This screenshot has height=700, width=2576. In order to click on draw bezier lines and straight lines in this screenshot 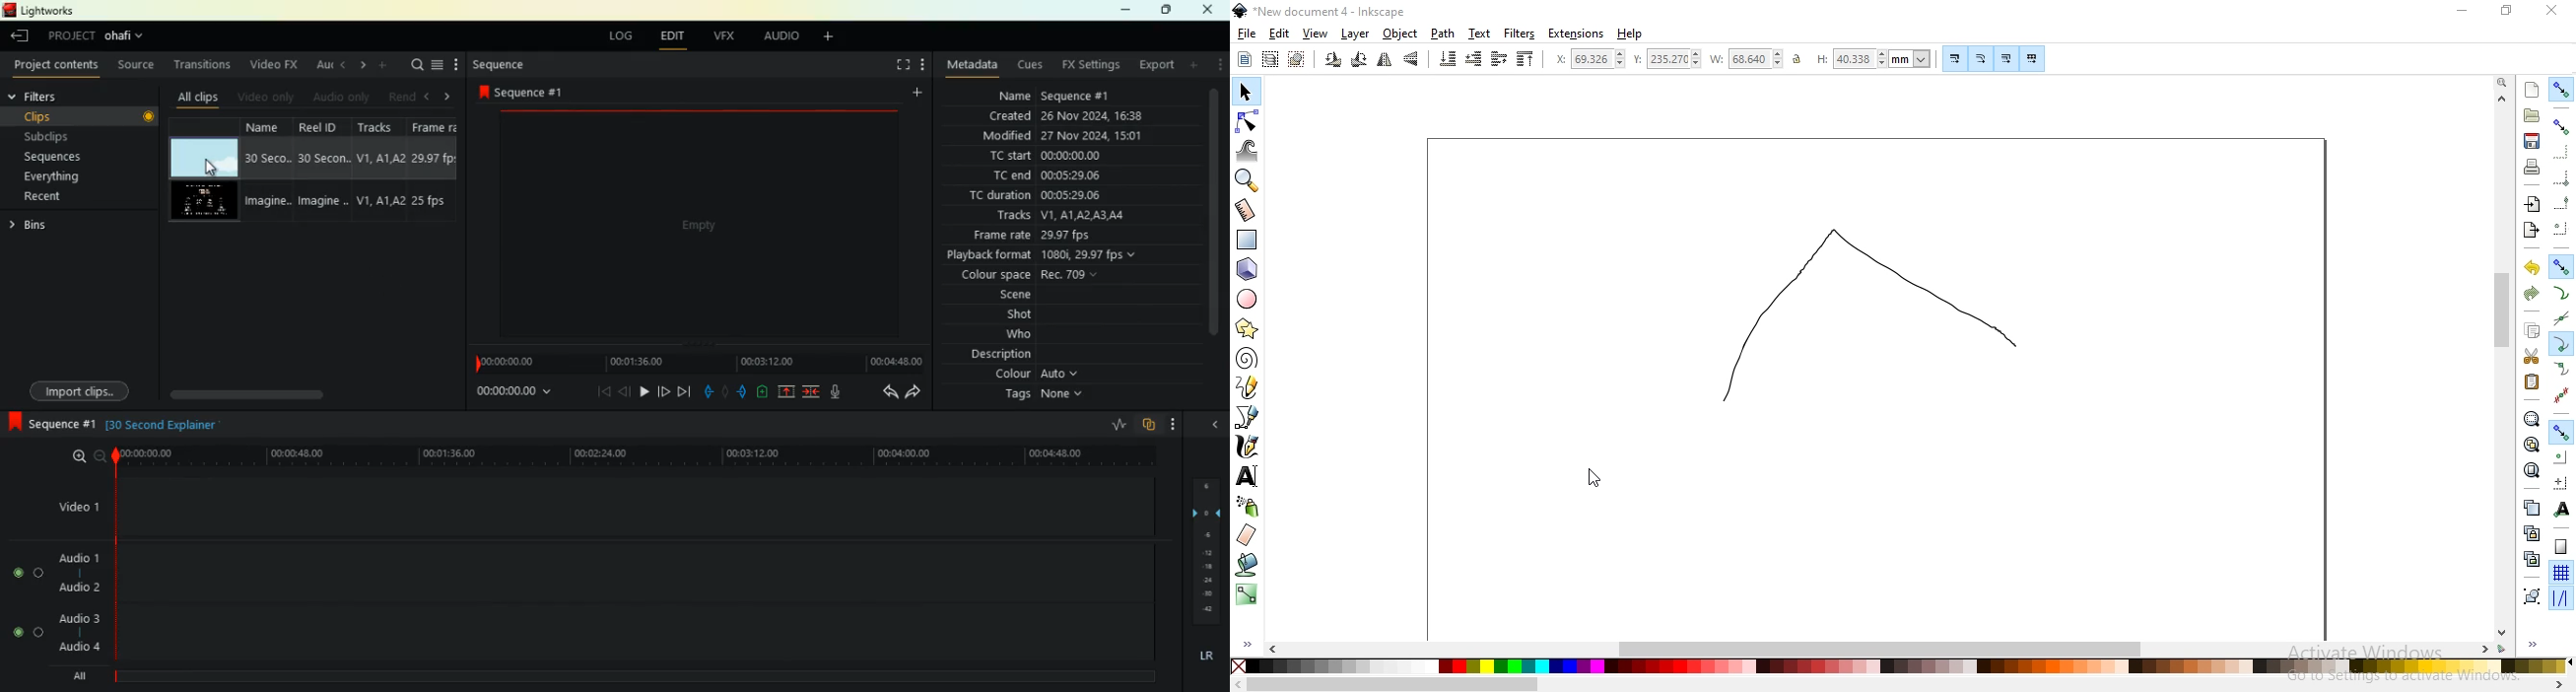, I will do `click(1248, 417)`.